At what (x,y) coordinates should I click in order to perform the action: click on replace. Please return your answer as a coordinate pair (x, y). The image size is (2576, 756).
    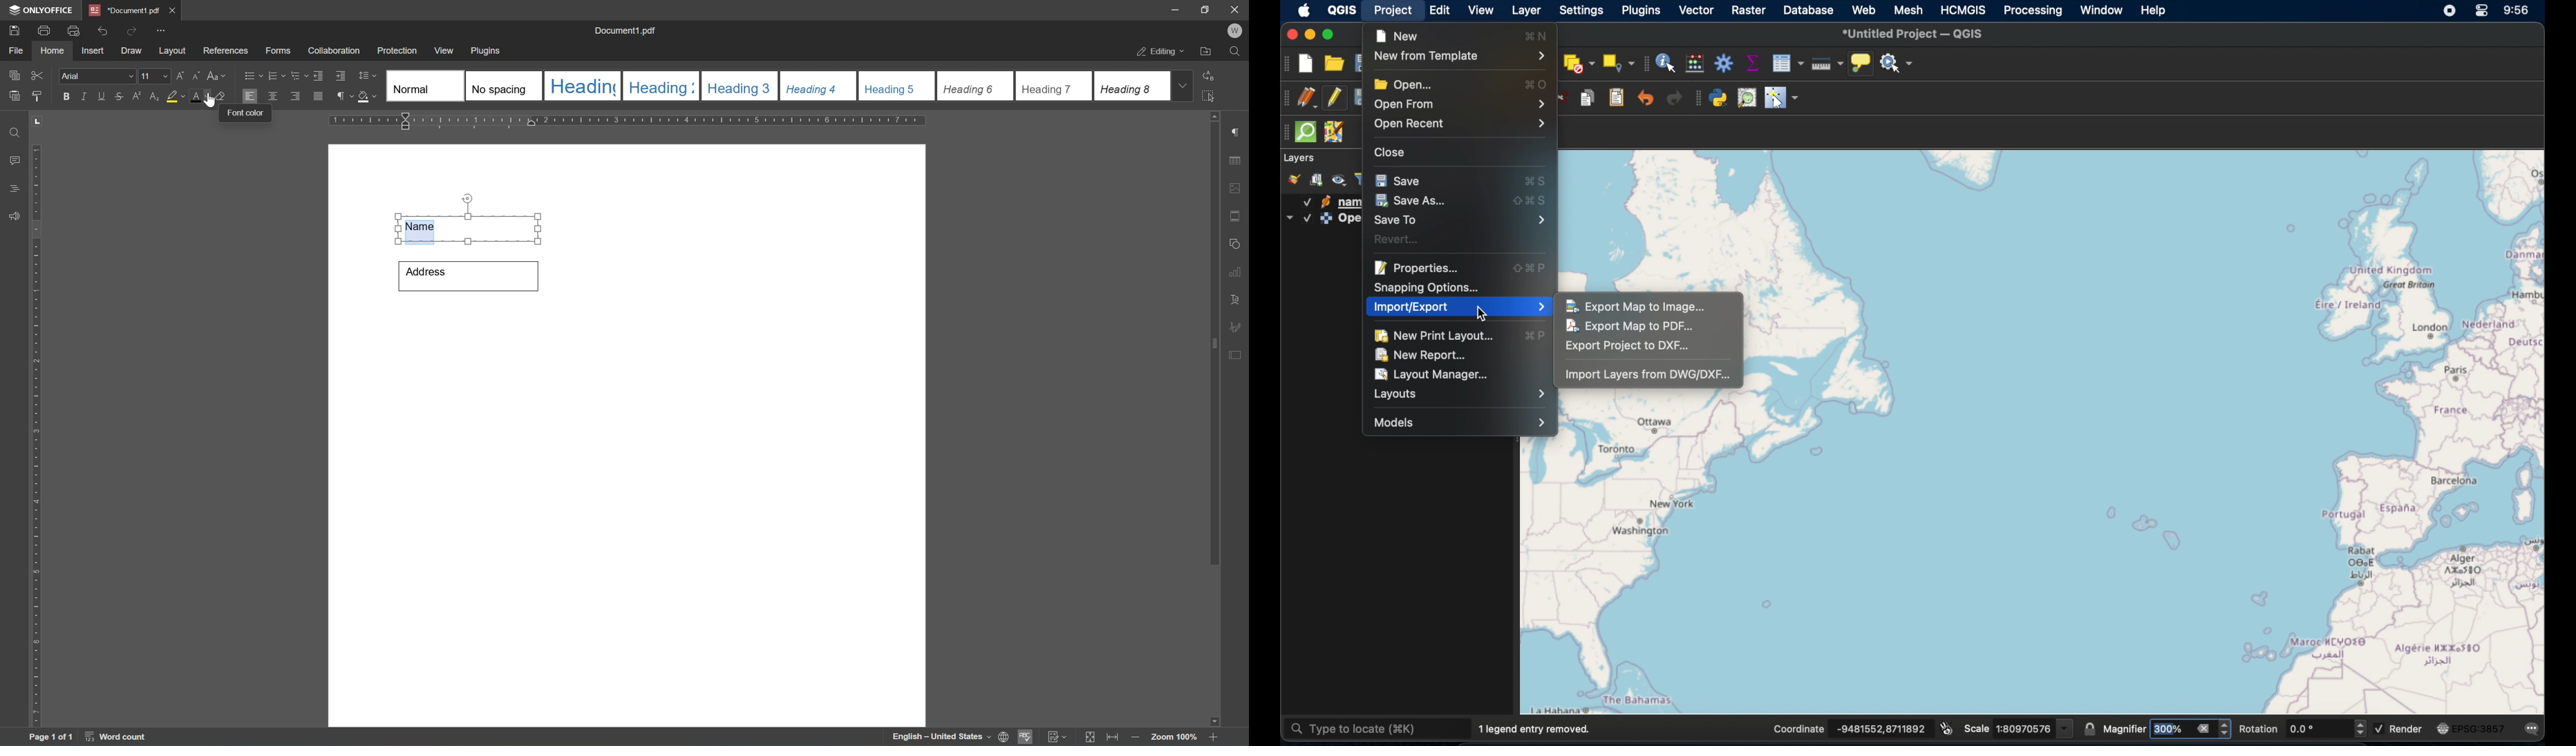
    Looking at the image, I should click on (1212, 76).